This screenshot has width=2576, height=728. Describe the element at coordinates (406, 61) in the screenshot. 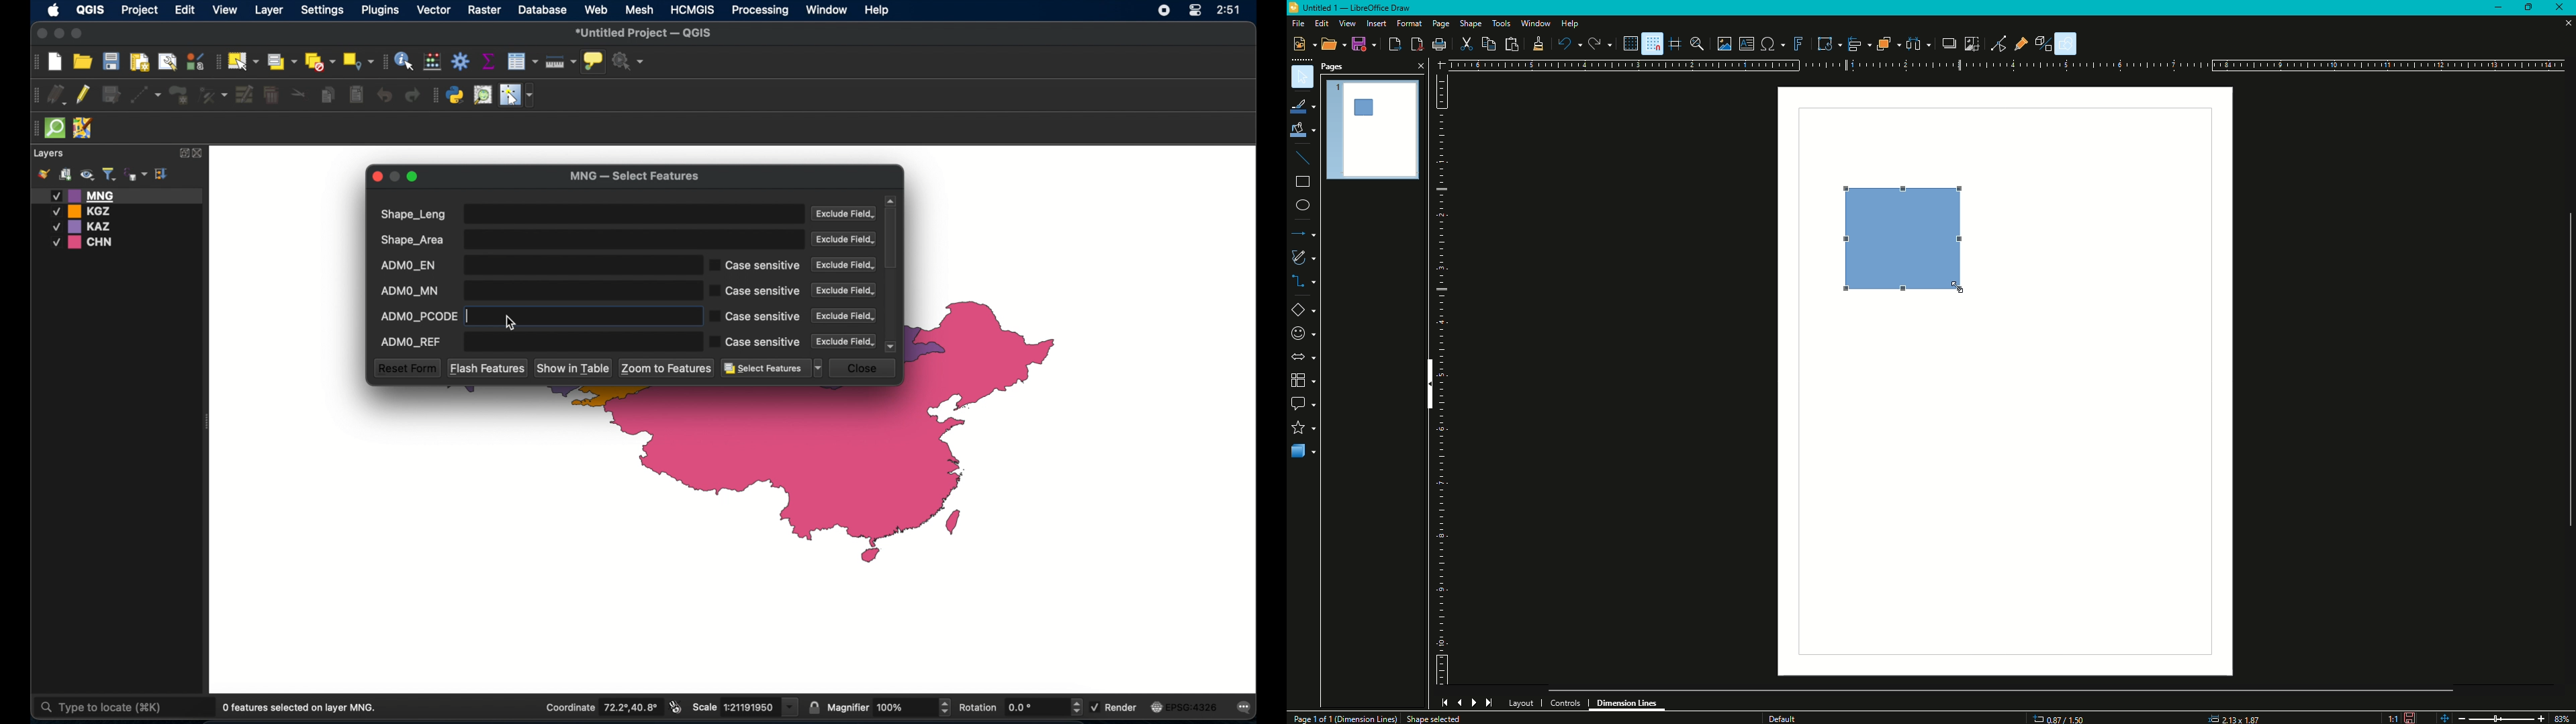

I see `identify feature` at that location.